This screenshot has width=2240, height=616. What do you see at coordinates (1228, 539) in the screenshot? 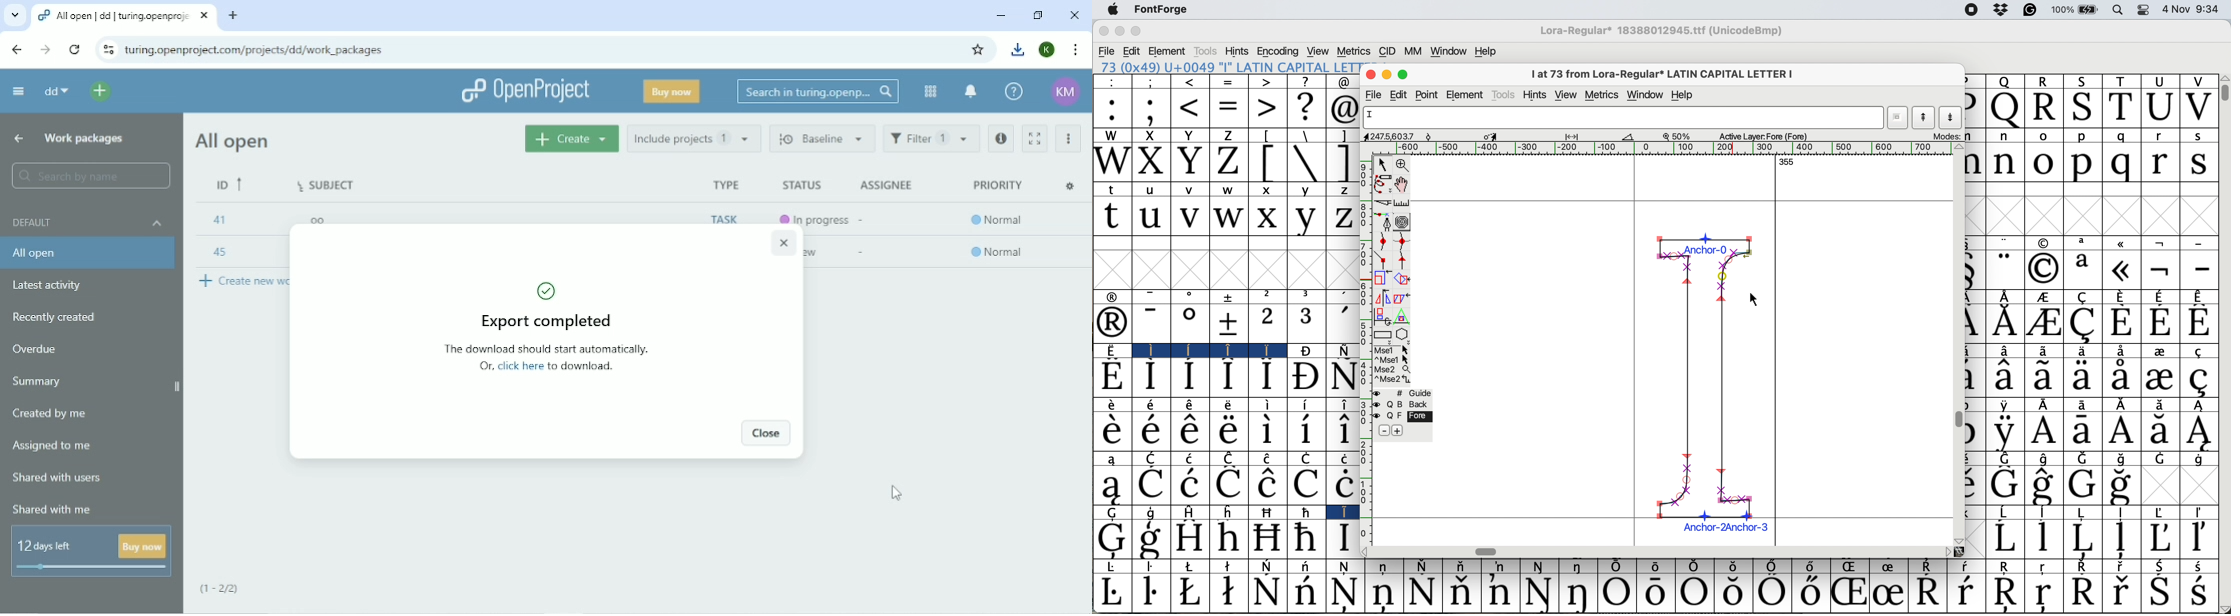
I see `Symbol` at bounding box center [1228, 539].